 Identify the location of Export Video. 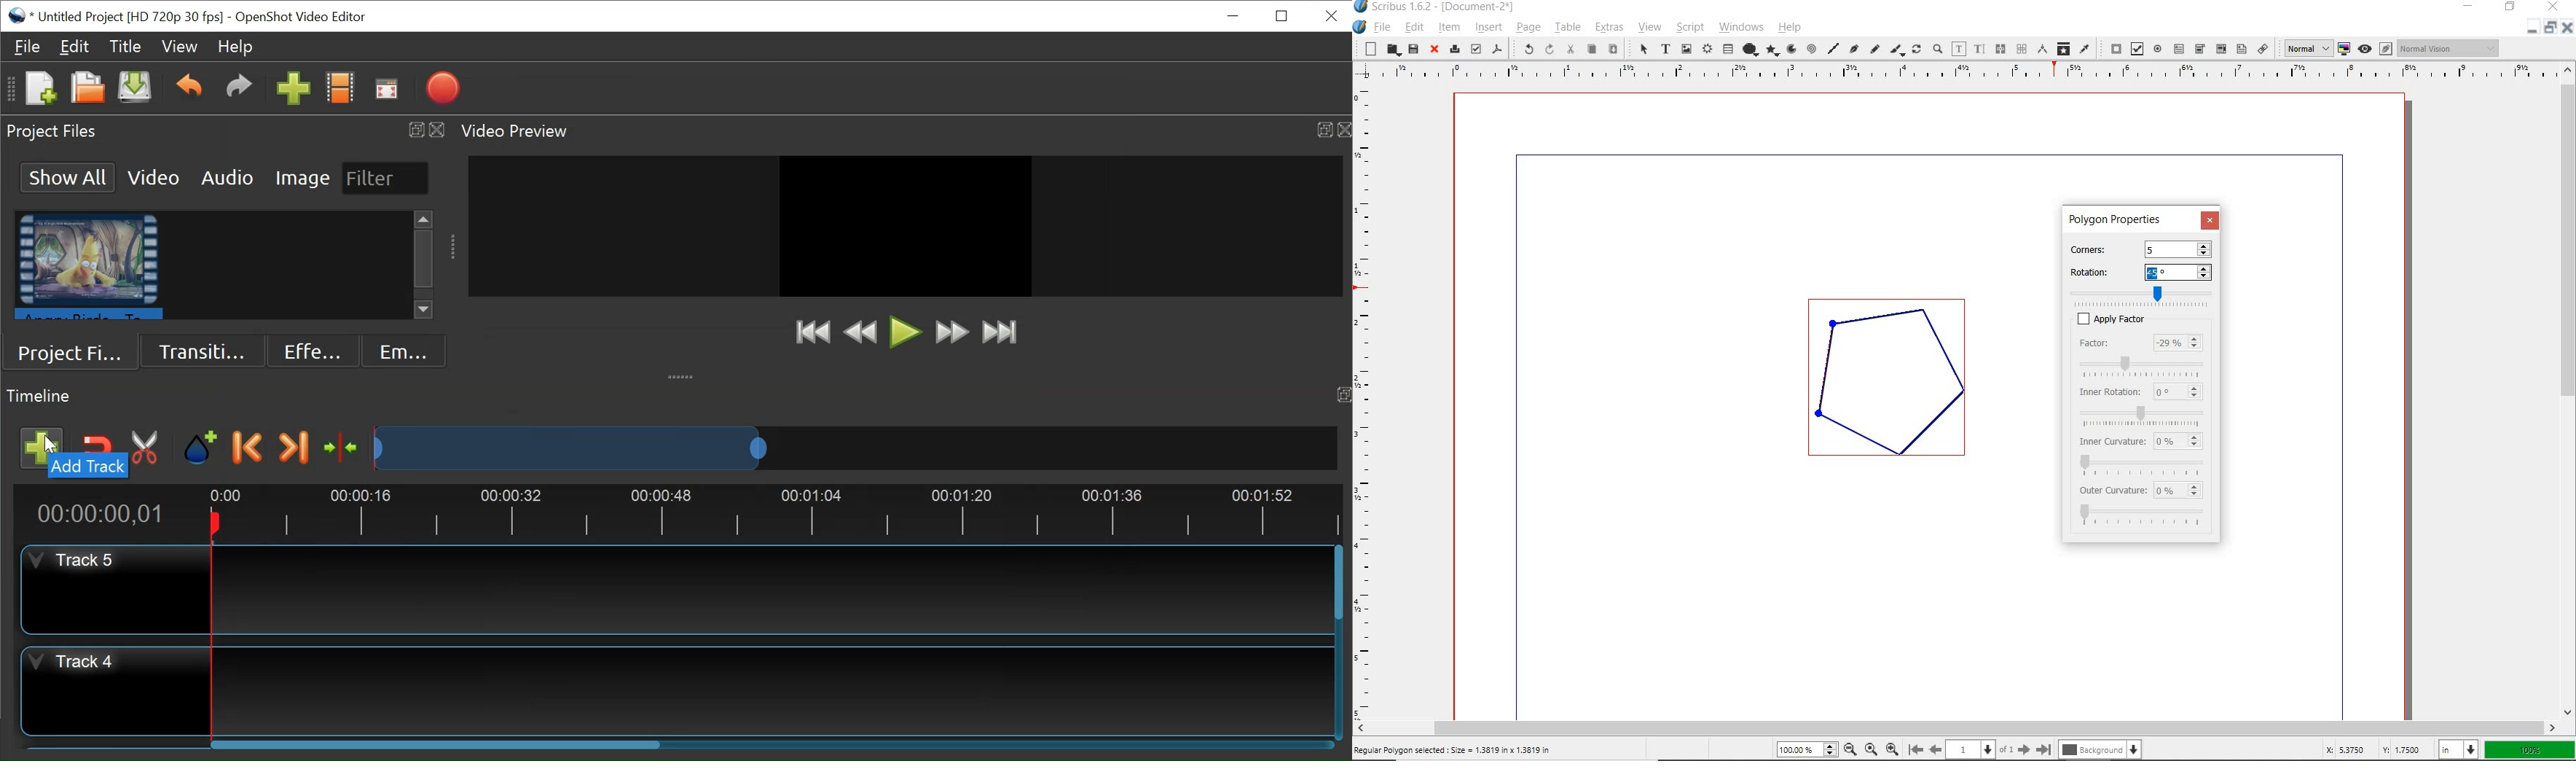
(444, 87).